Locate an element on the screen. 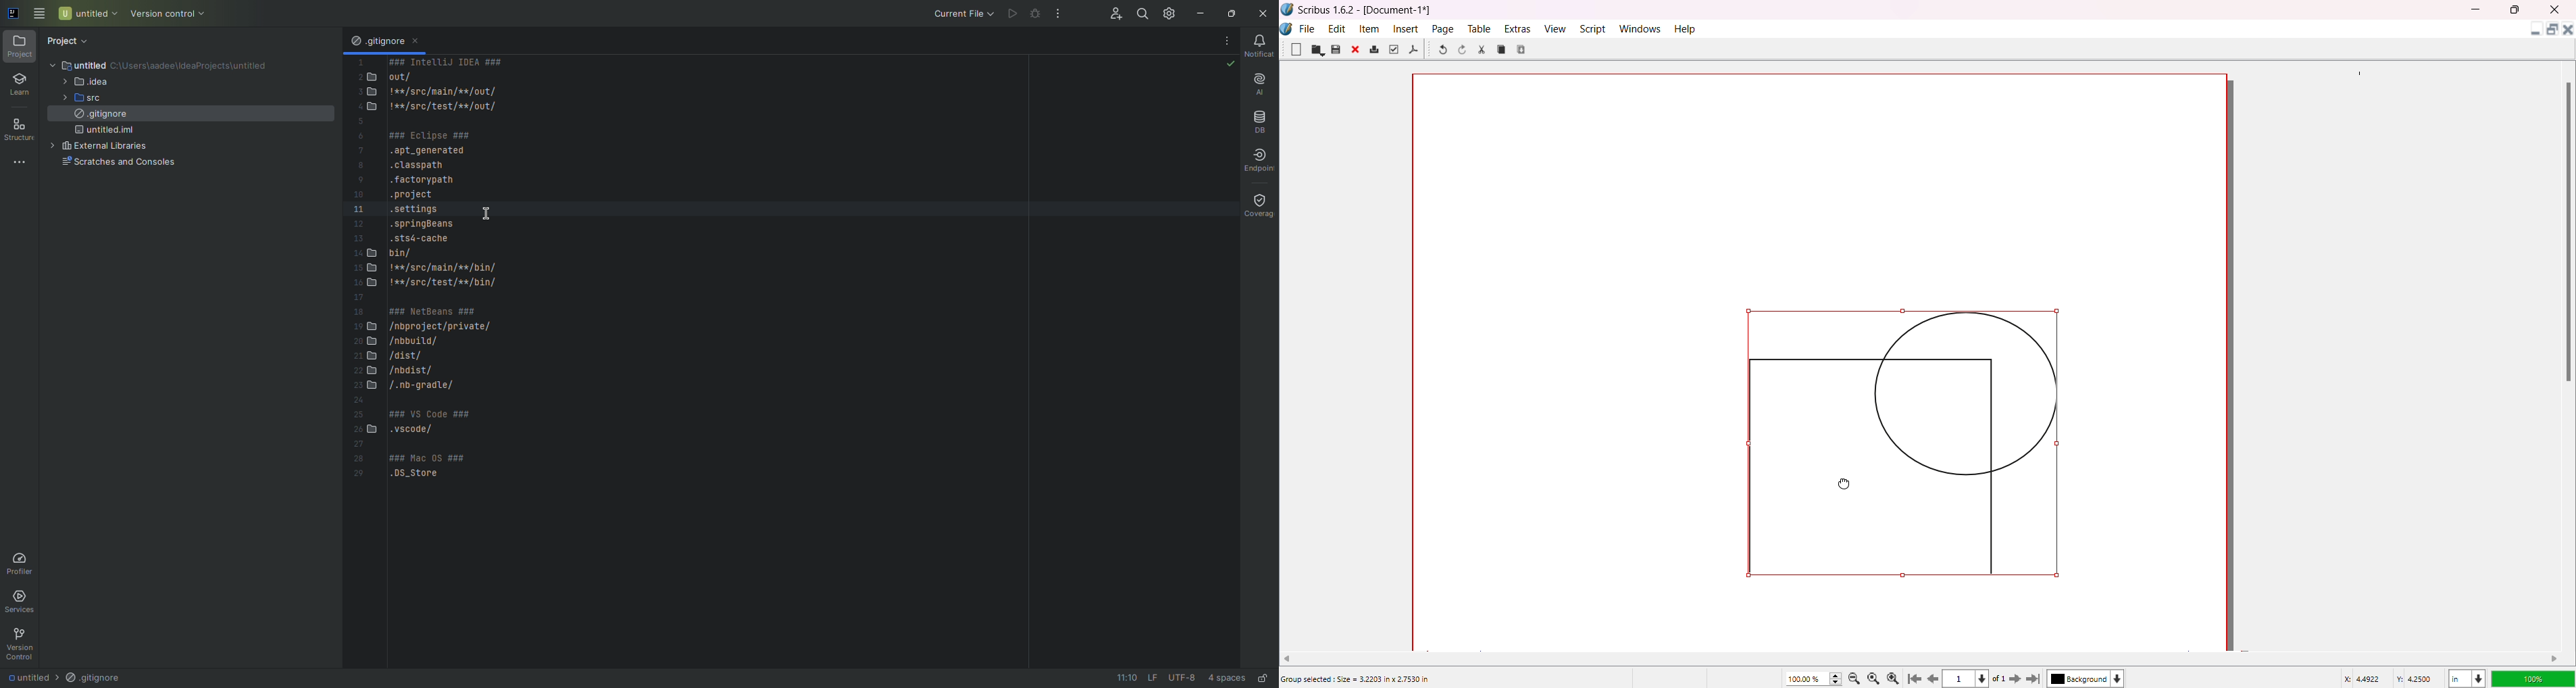 This screenshot has height=700, width=2576. Background color is located at coordinates (2089, 679).